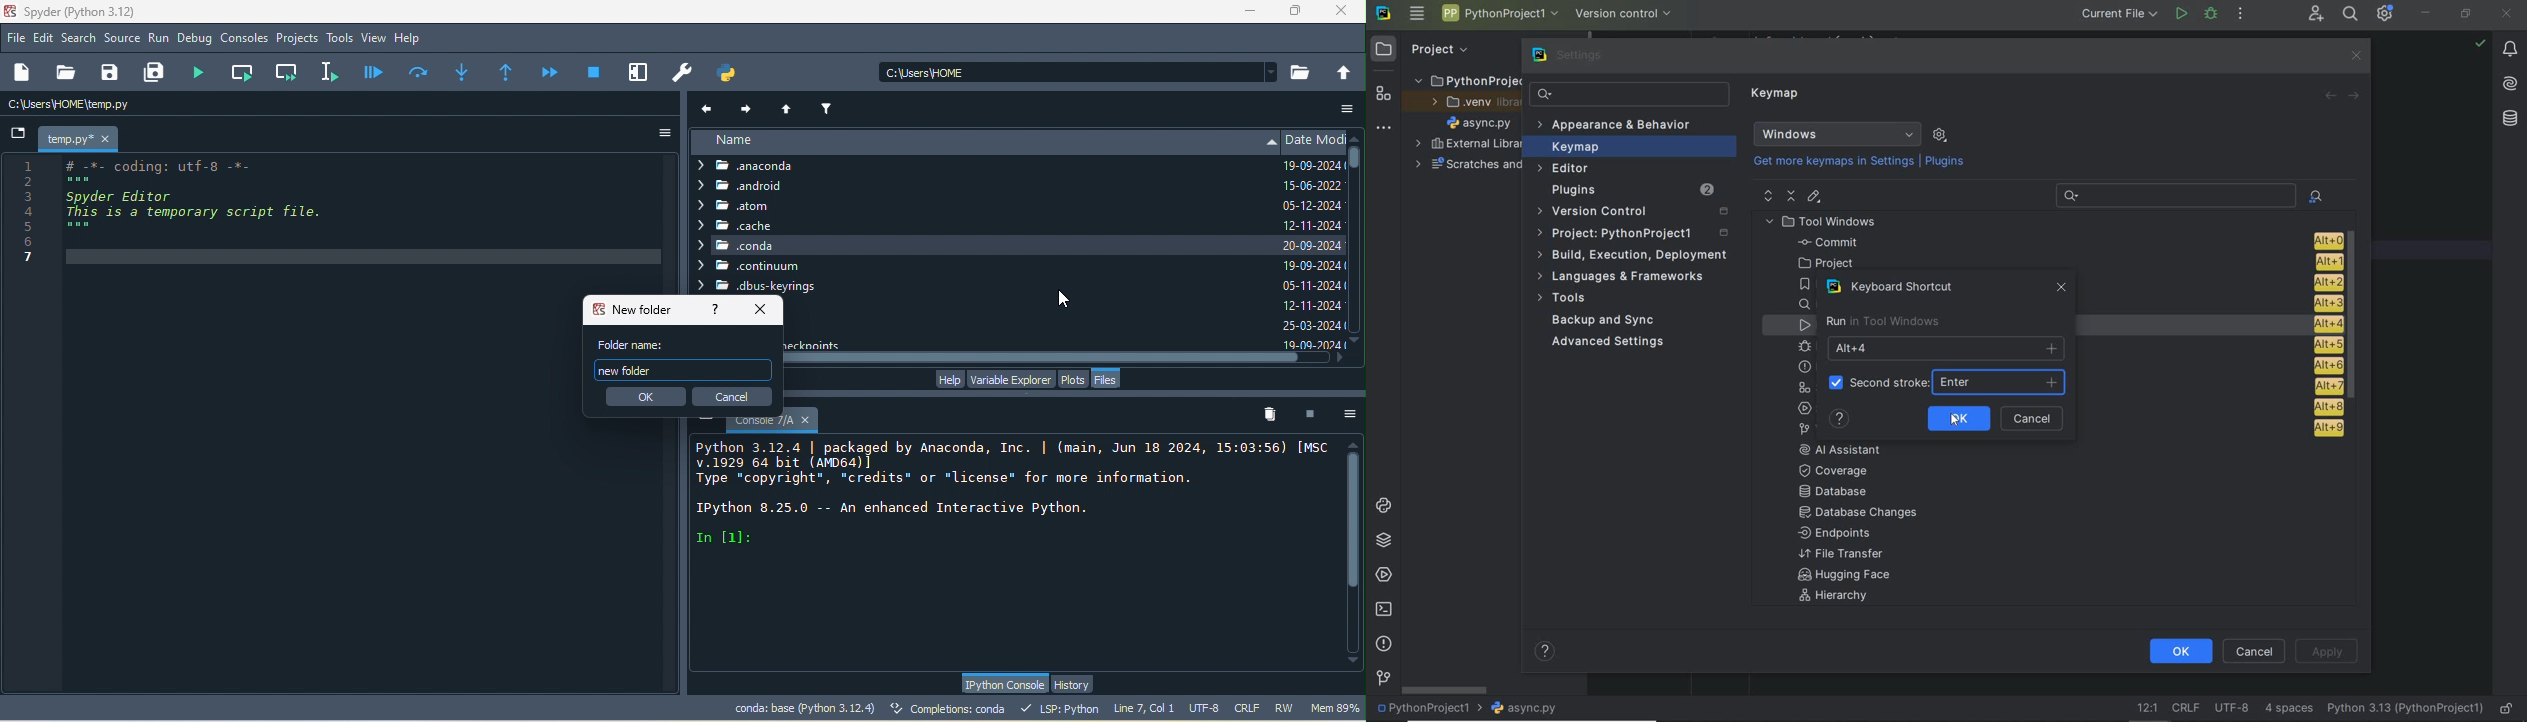 The width and height of the screenshot is (2548, 728). What do you see at coordinates (753, 187) in the screenshot?
I see `android` at bounding box center [753, 187].